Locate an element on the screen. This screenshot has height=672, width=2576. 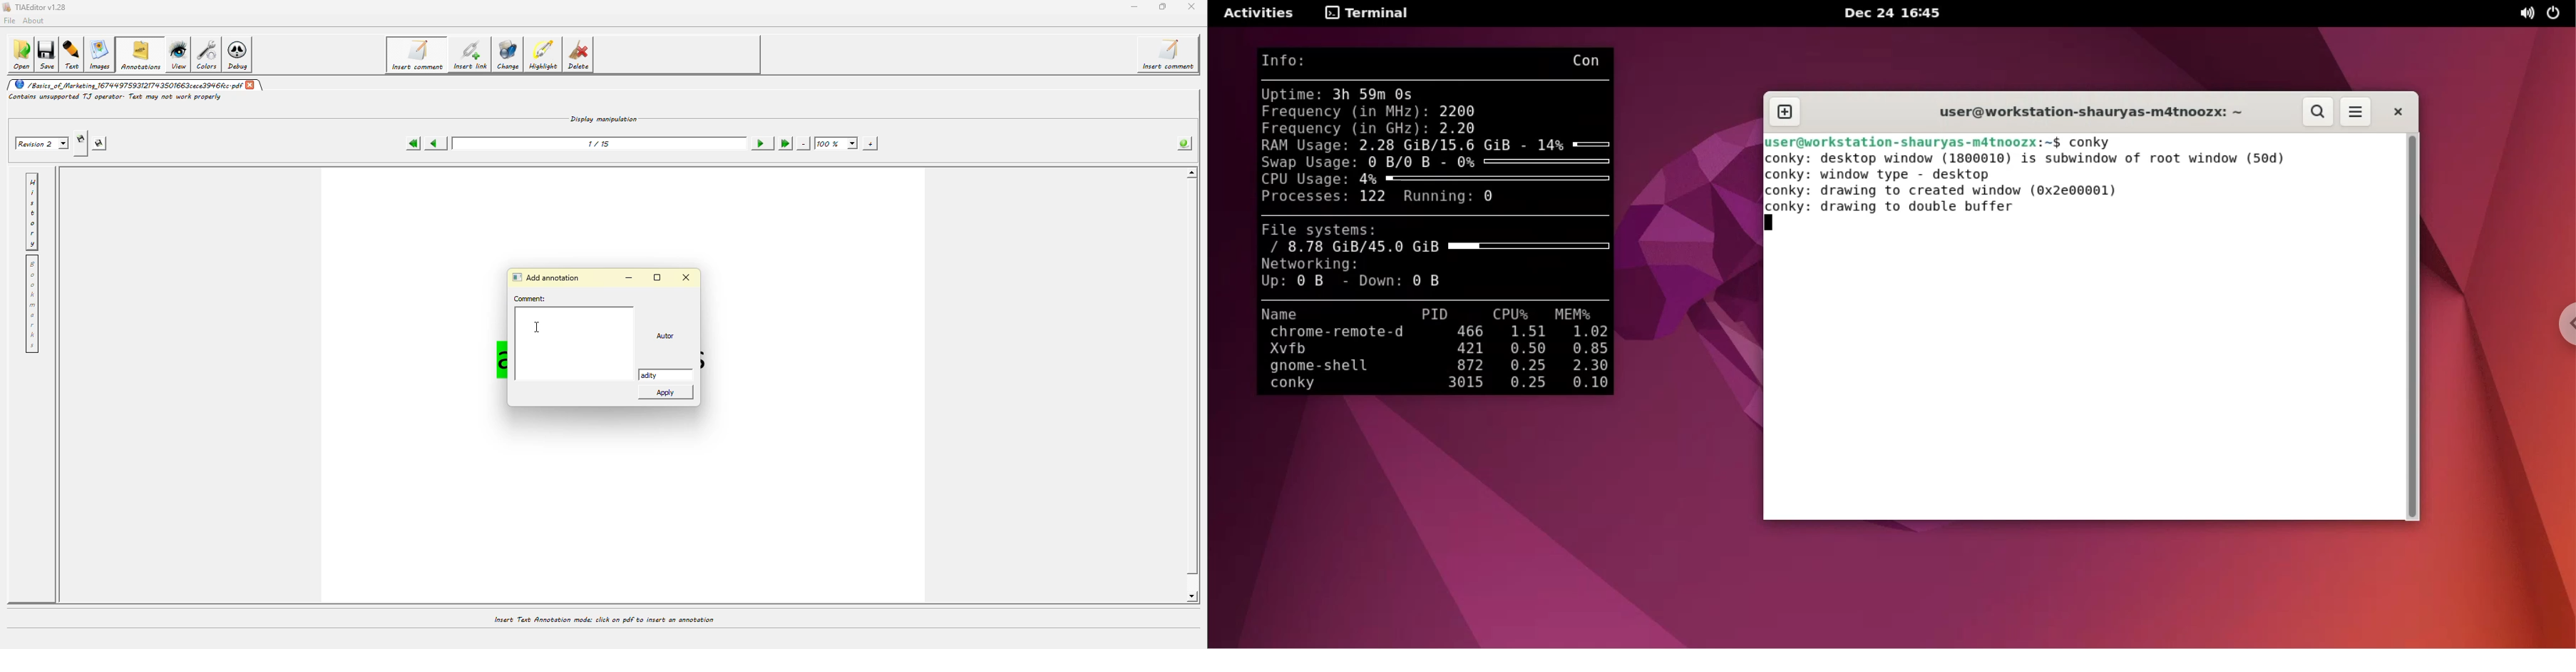
uptime: is located at coordinates (1292, 94).